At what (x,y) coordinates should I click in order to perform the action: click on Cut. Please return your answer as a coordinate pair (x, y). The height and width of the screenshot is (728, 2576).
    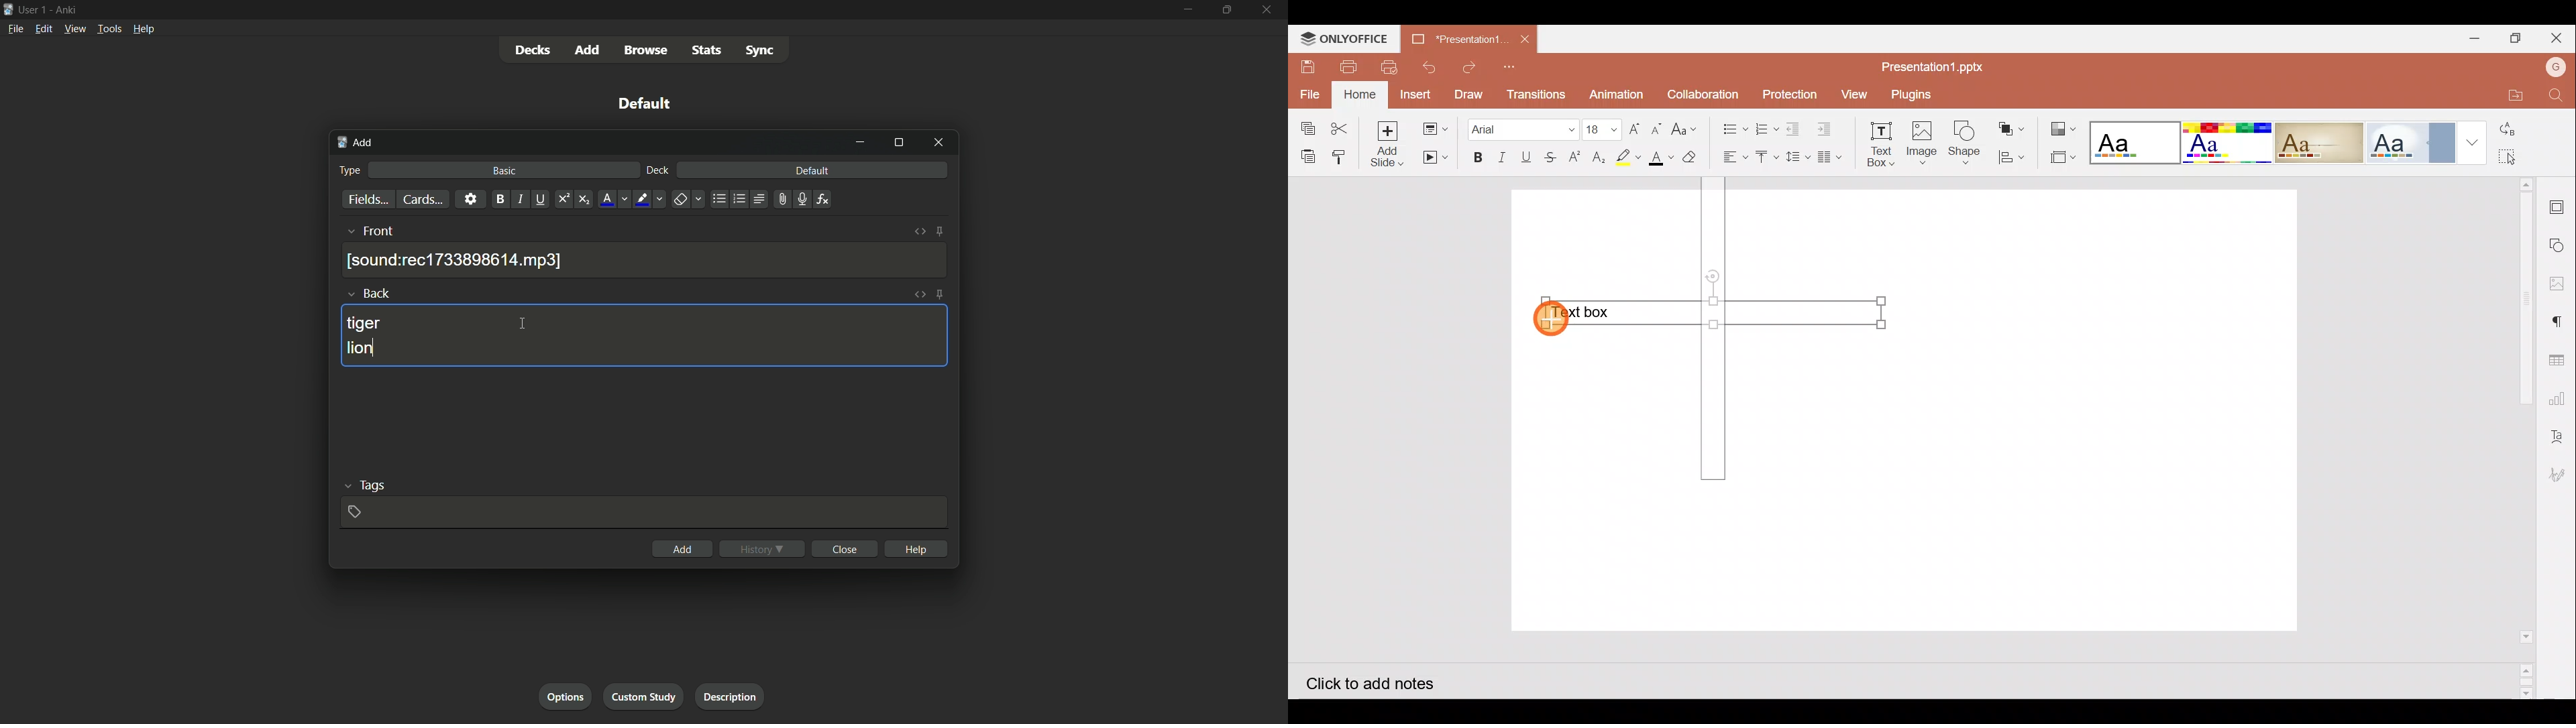
    Looking at the image, I should click on (1344, 125).